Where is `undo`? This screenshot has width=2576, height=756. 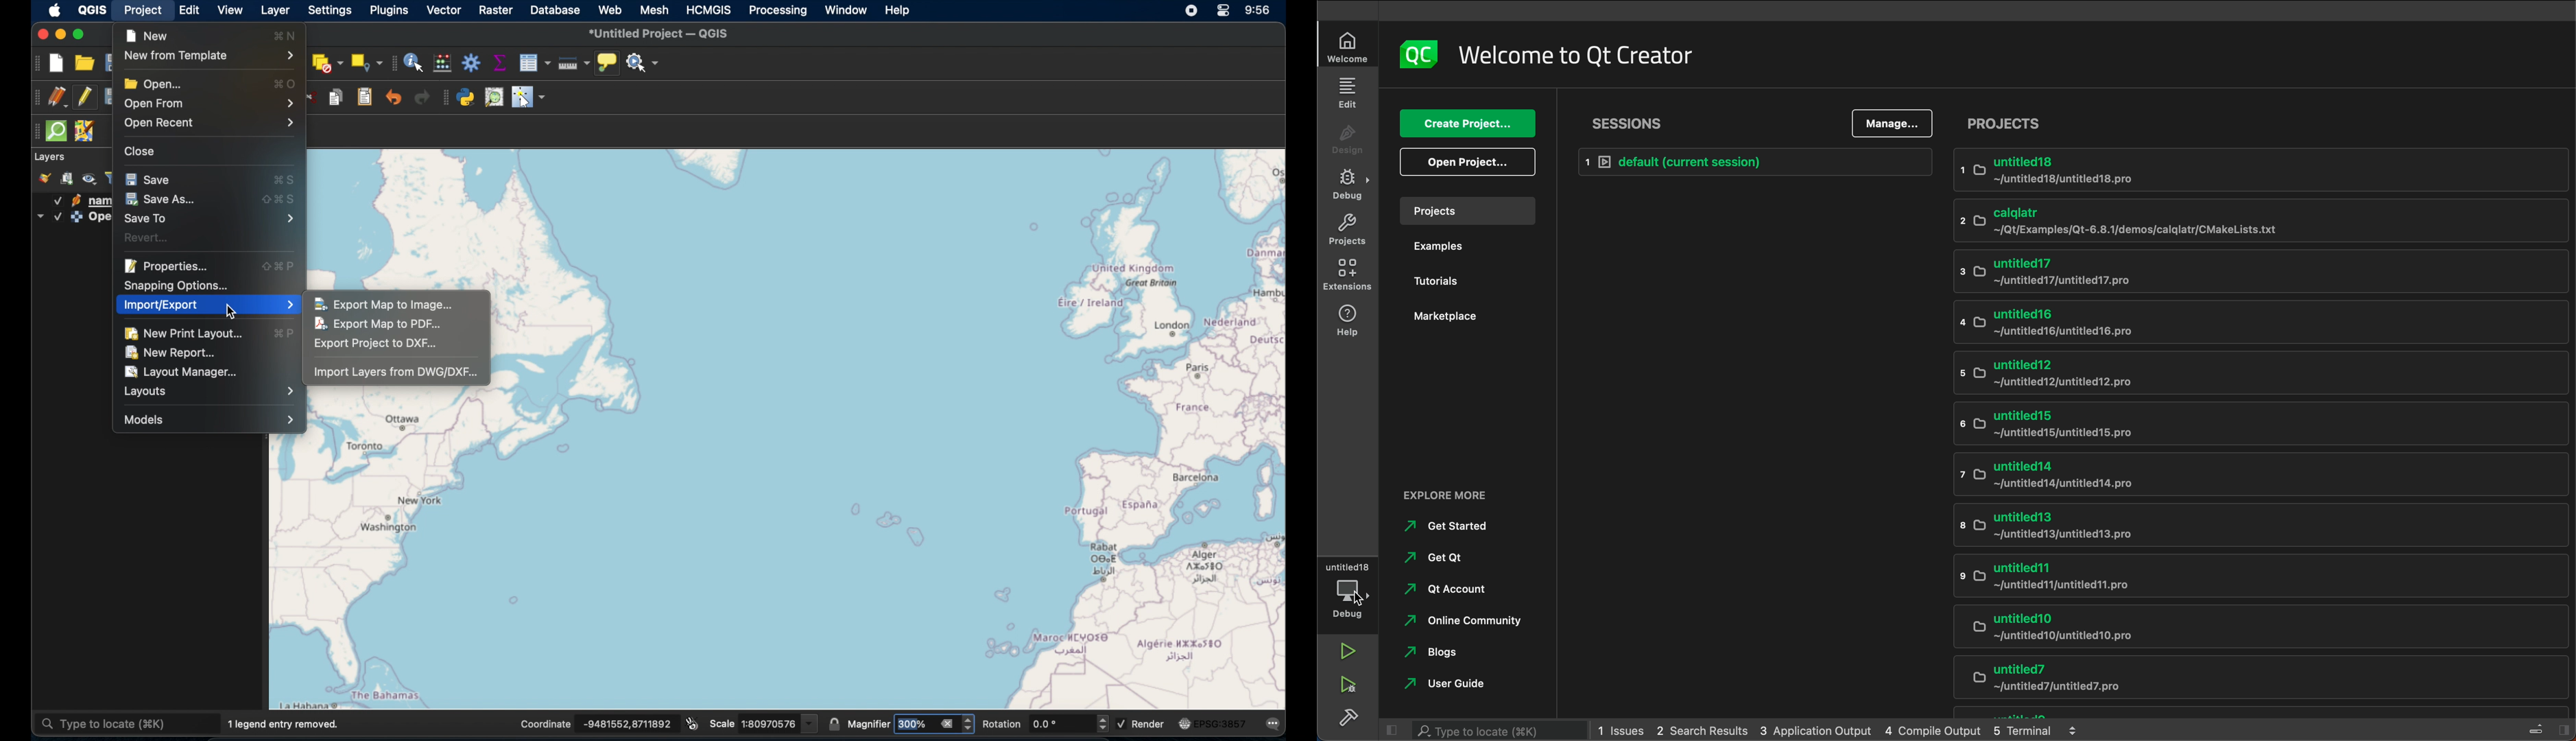
undo is located at coordinates (393, 97).